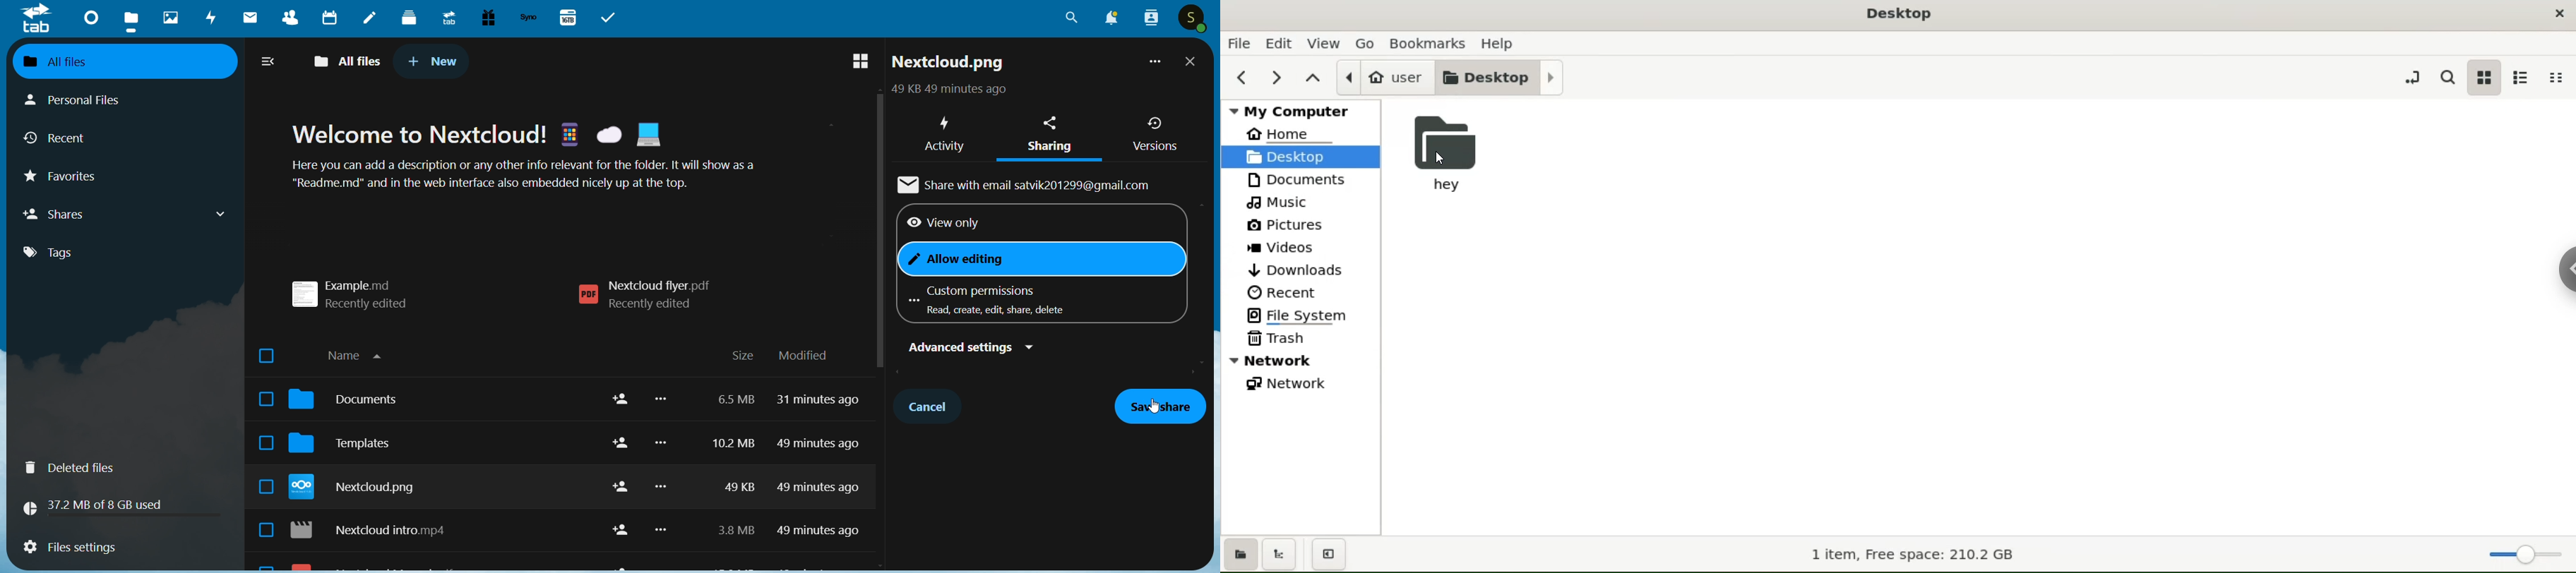 This screenshot has height=588, width=2576. Describe the element at coordinates (528, 18) in the screenshot. I see `synology` at that location.